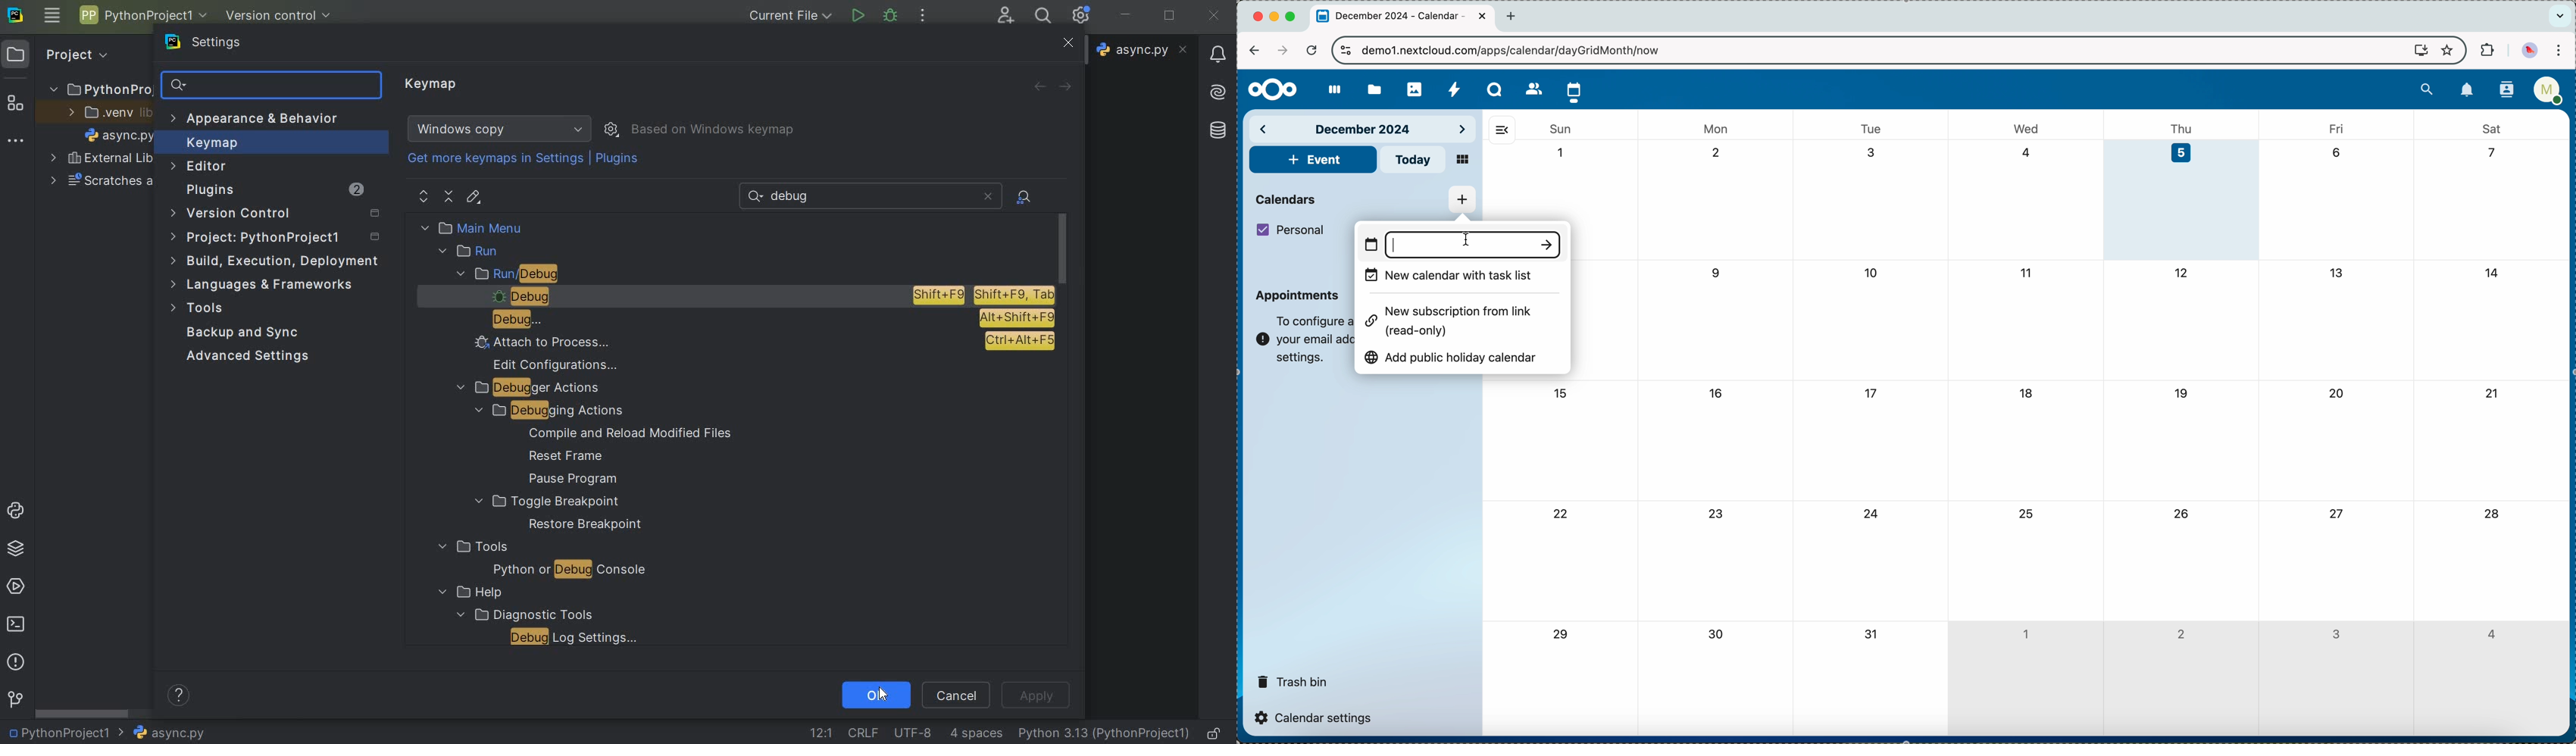 The width and height of the screenshot is (2576, 756). Describe the element at coordinates (1559, 393) in the screenshot. I see `15` at that location.